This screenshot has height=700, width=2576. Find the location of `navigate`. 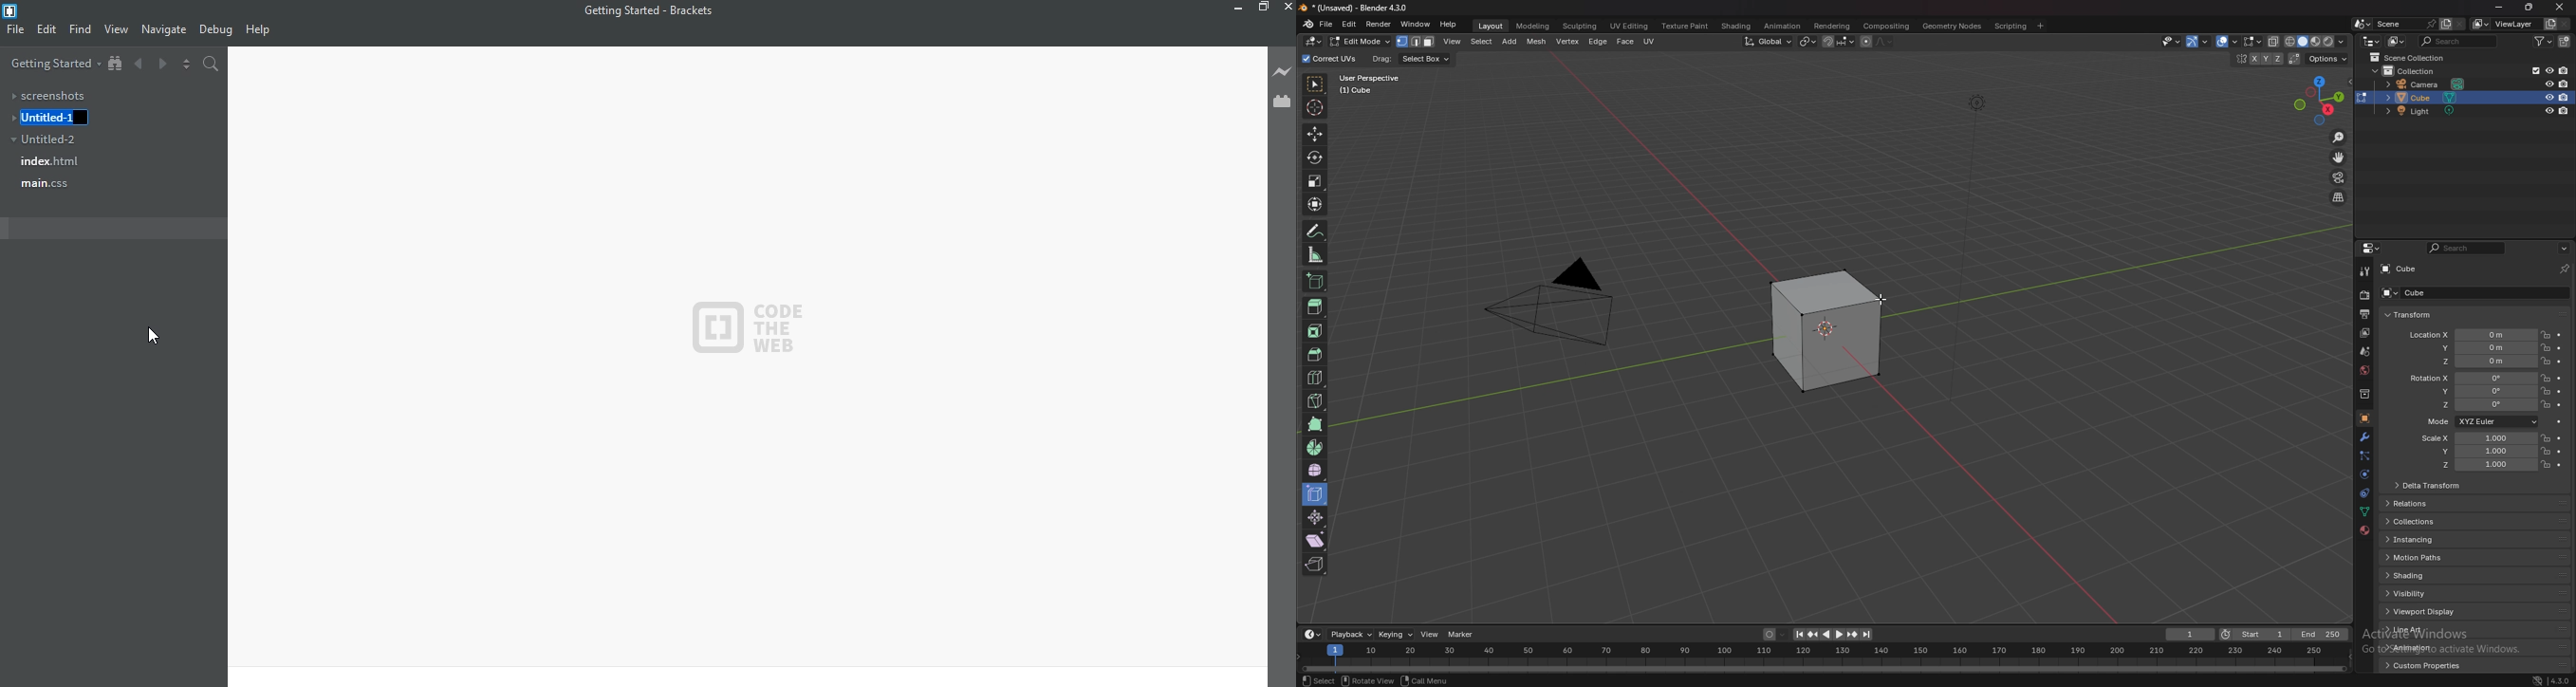

navigate is located at coordinates (166, 31).